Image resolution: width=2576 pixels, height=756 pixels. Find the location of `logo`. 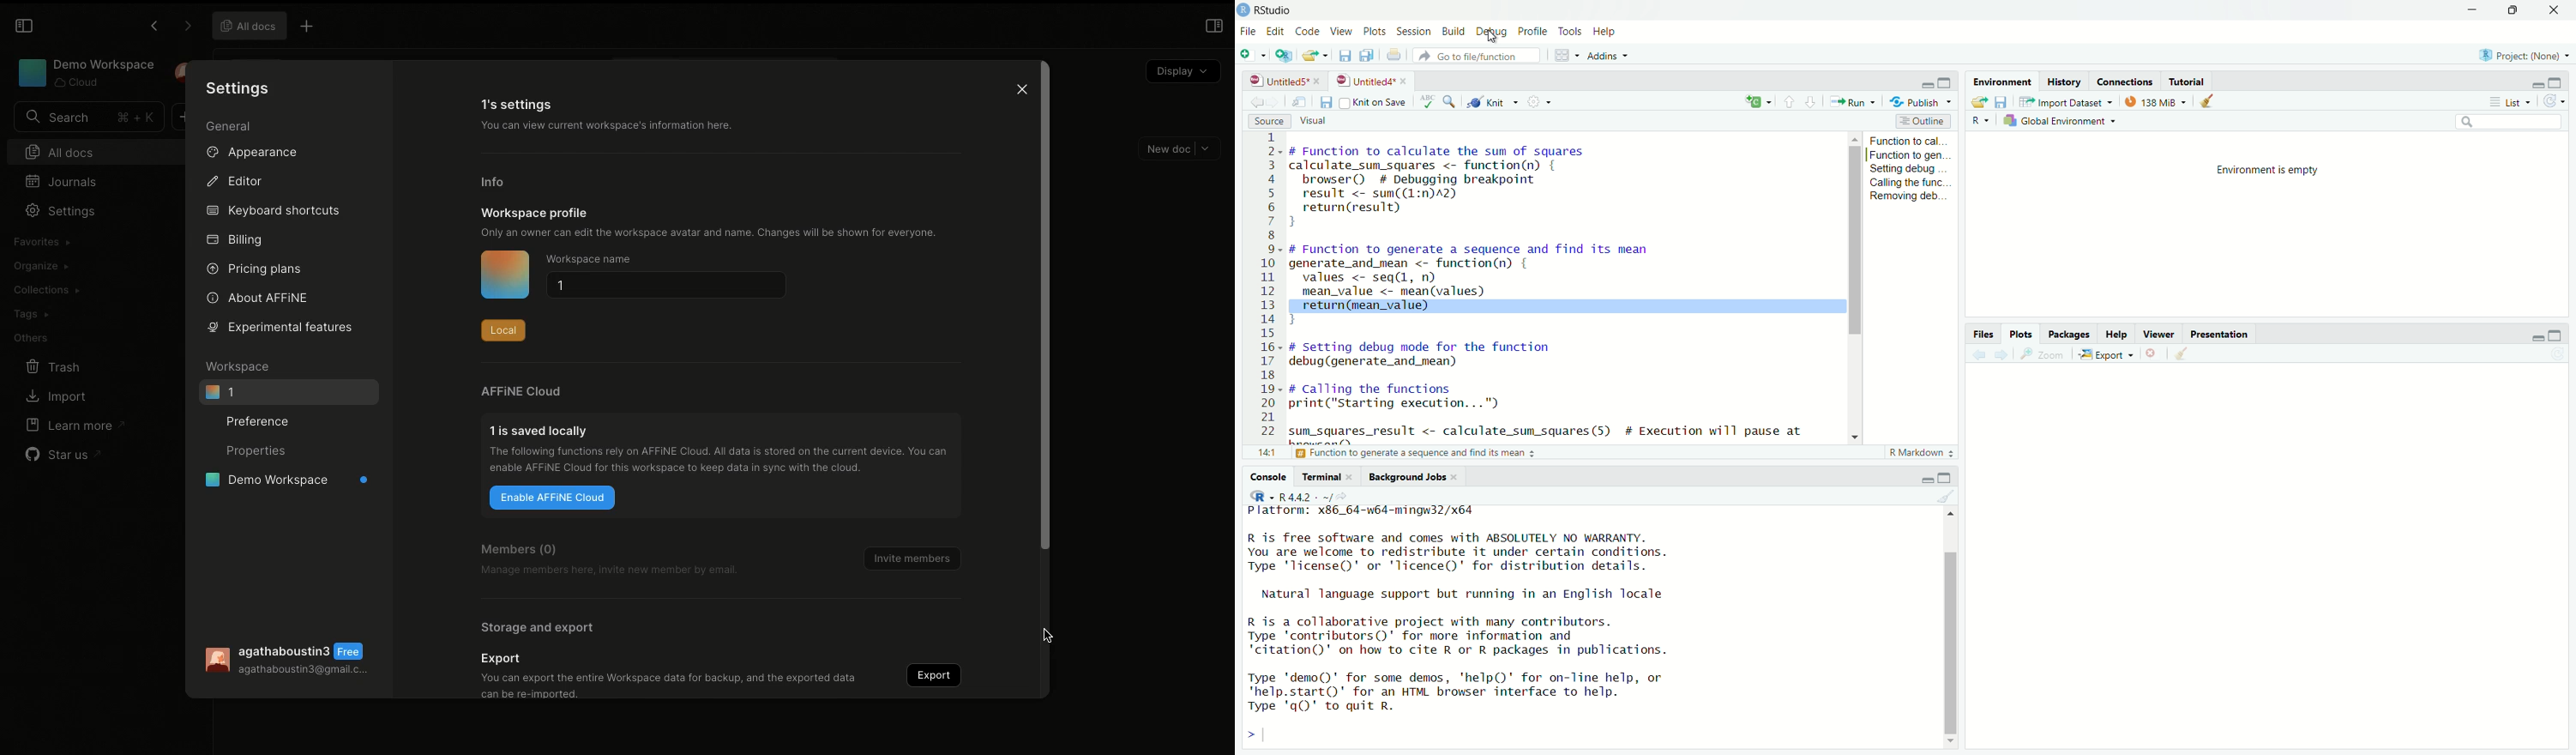

logo is located at coordinates (1244, 10).